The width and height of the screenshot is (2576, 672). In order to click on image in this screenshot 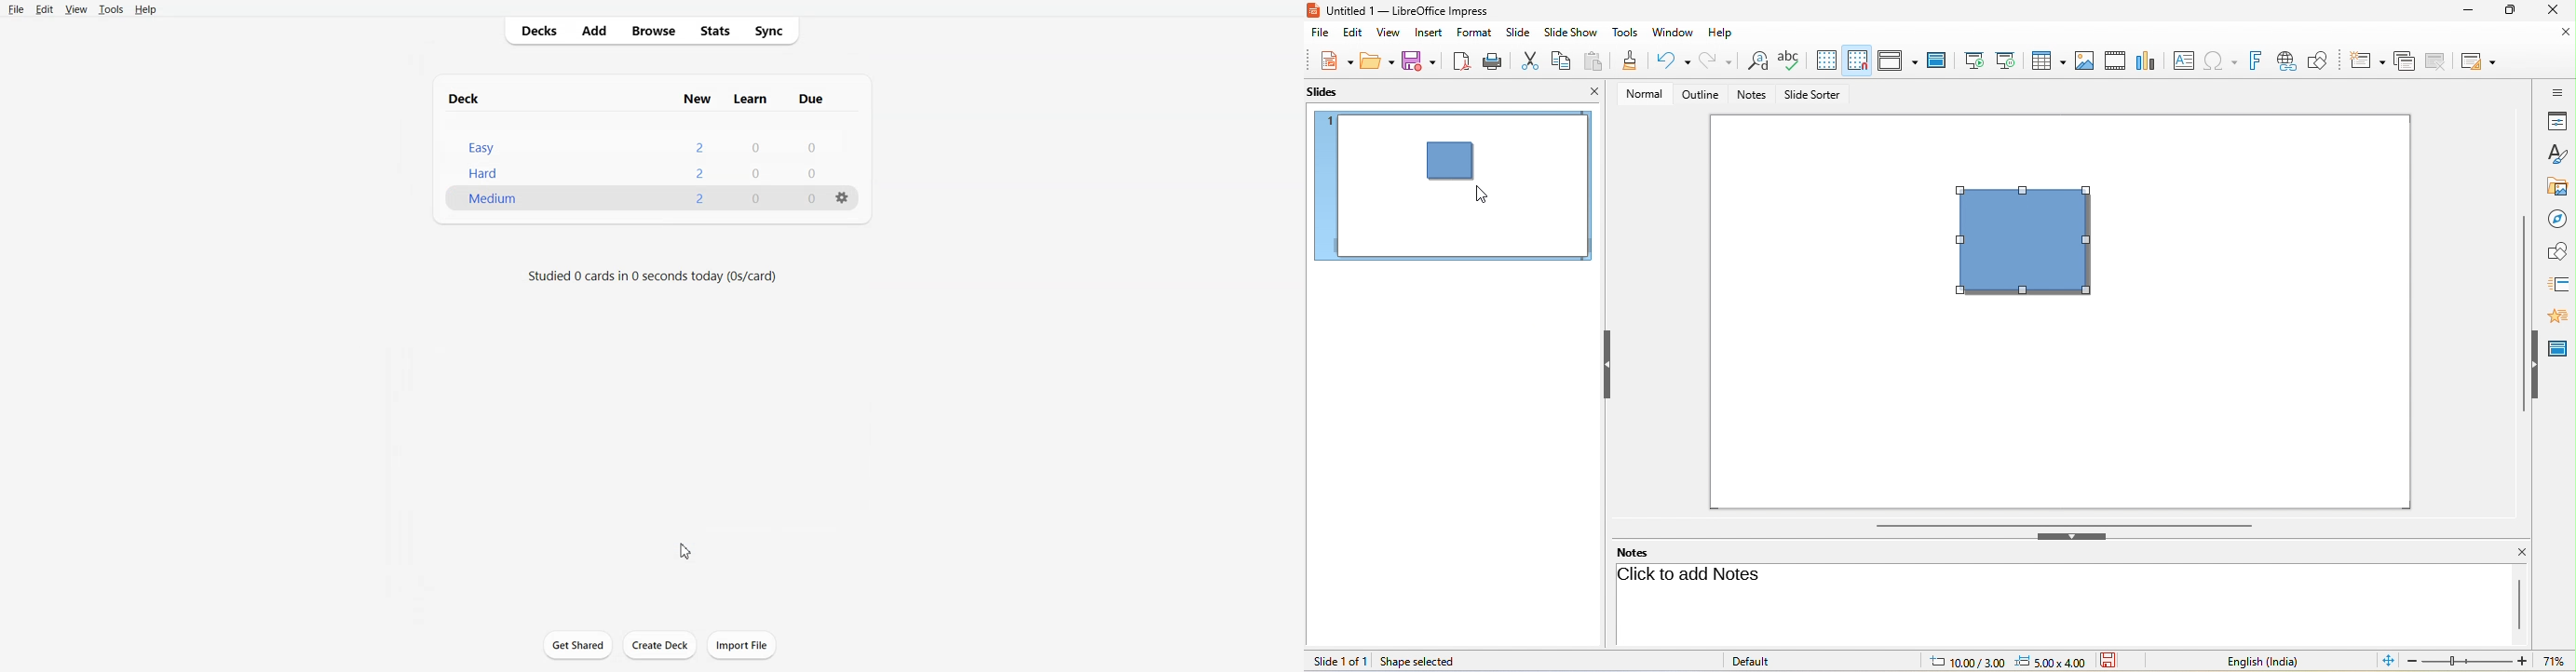, I will do `click(2083, 60)`.